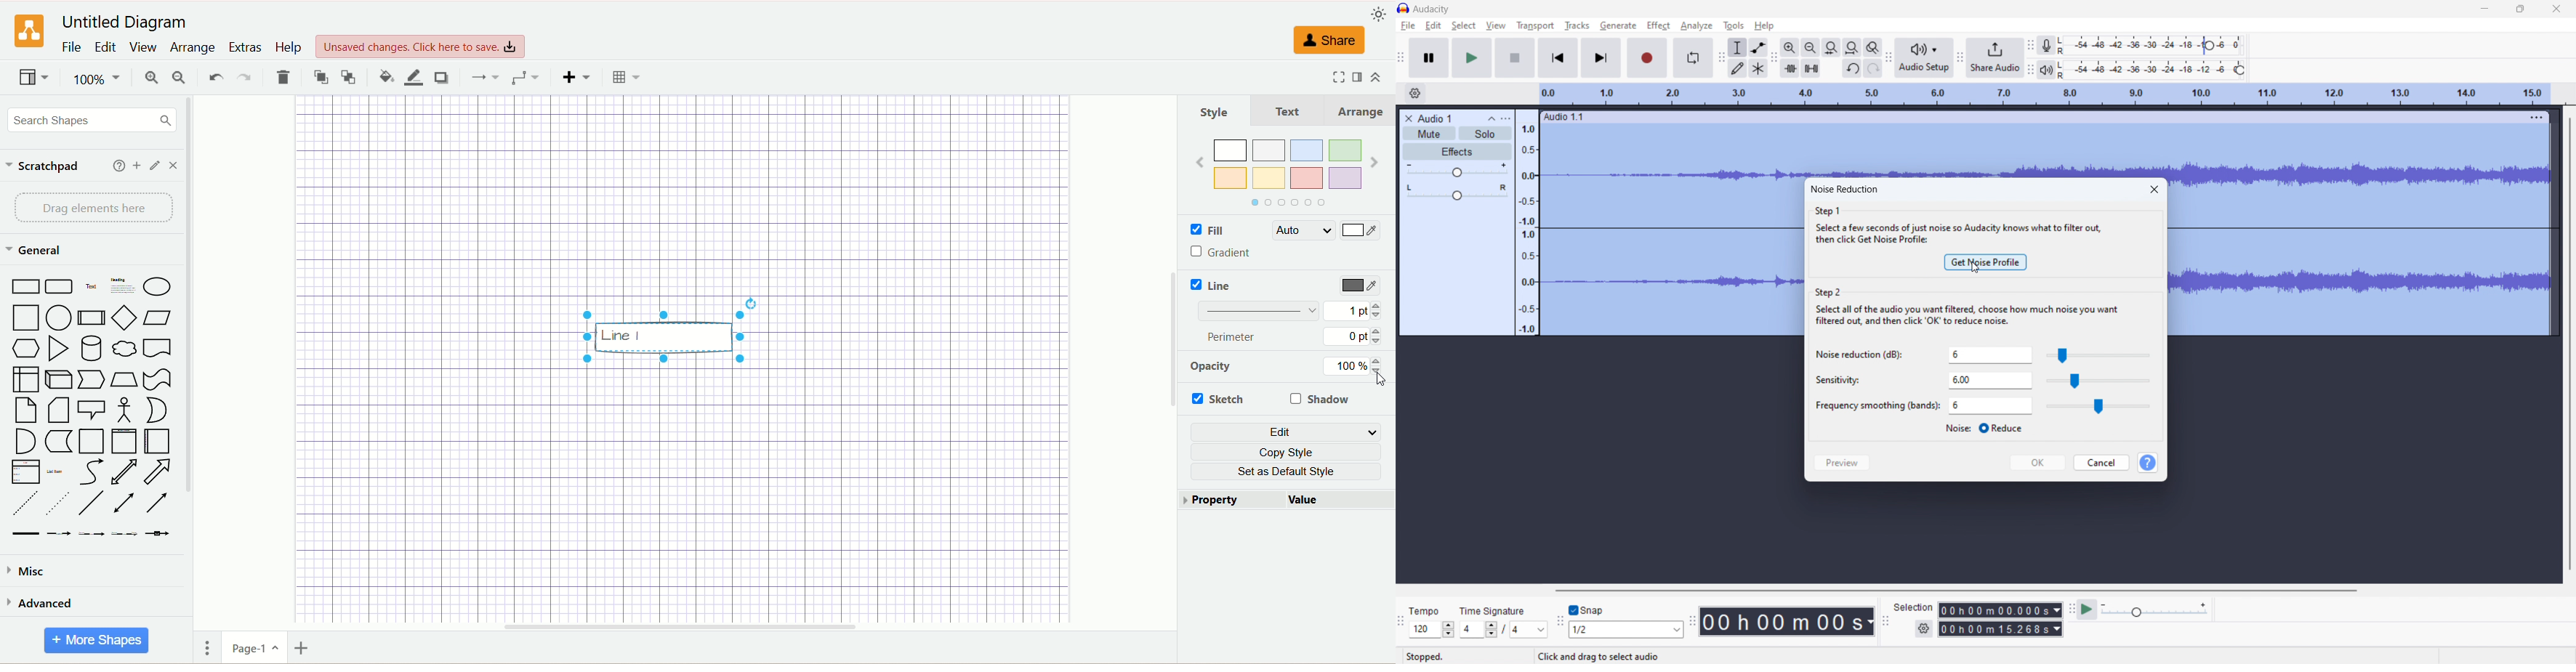 Image resolution: width=2576 pixels, height=672 pixels. I want to click on 0 pt, so click(1353, 338).